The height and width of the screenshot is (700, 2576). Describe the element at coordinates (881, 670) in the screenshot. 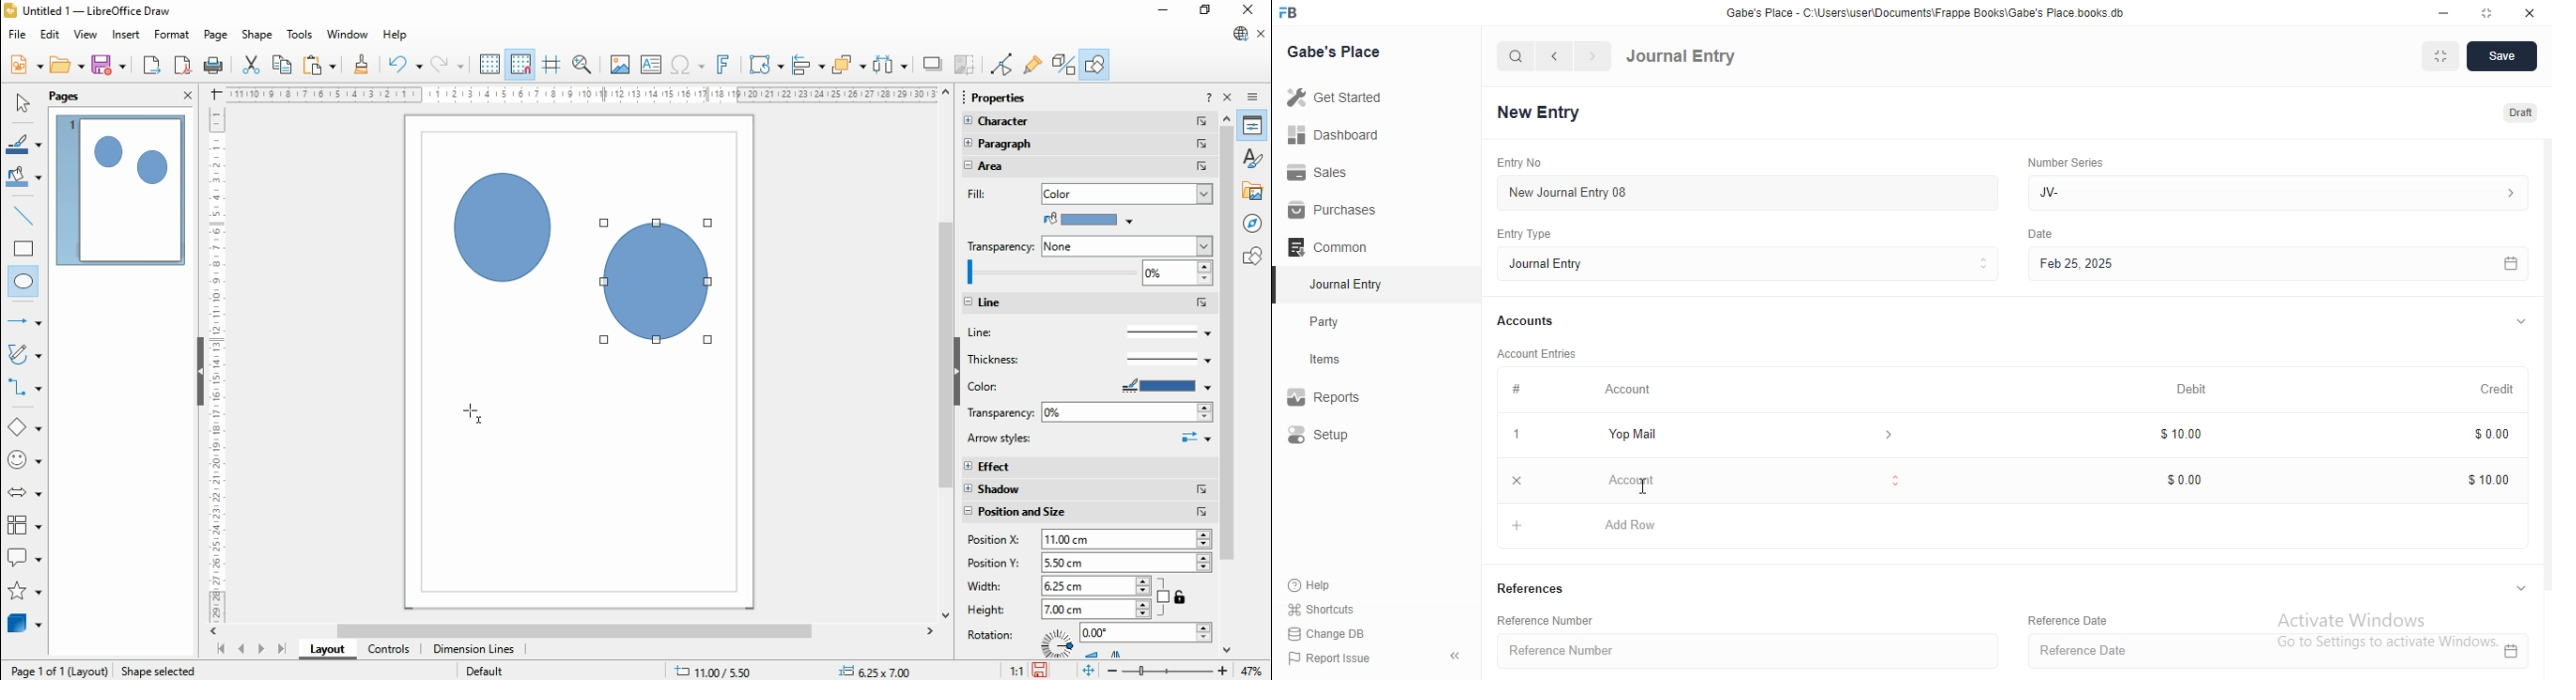

I see `+= 0,00x 0.00` at that location.